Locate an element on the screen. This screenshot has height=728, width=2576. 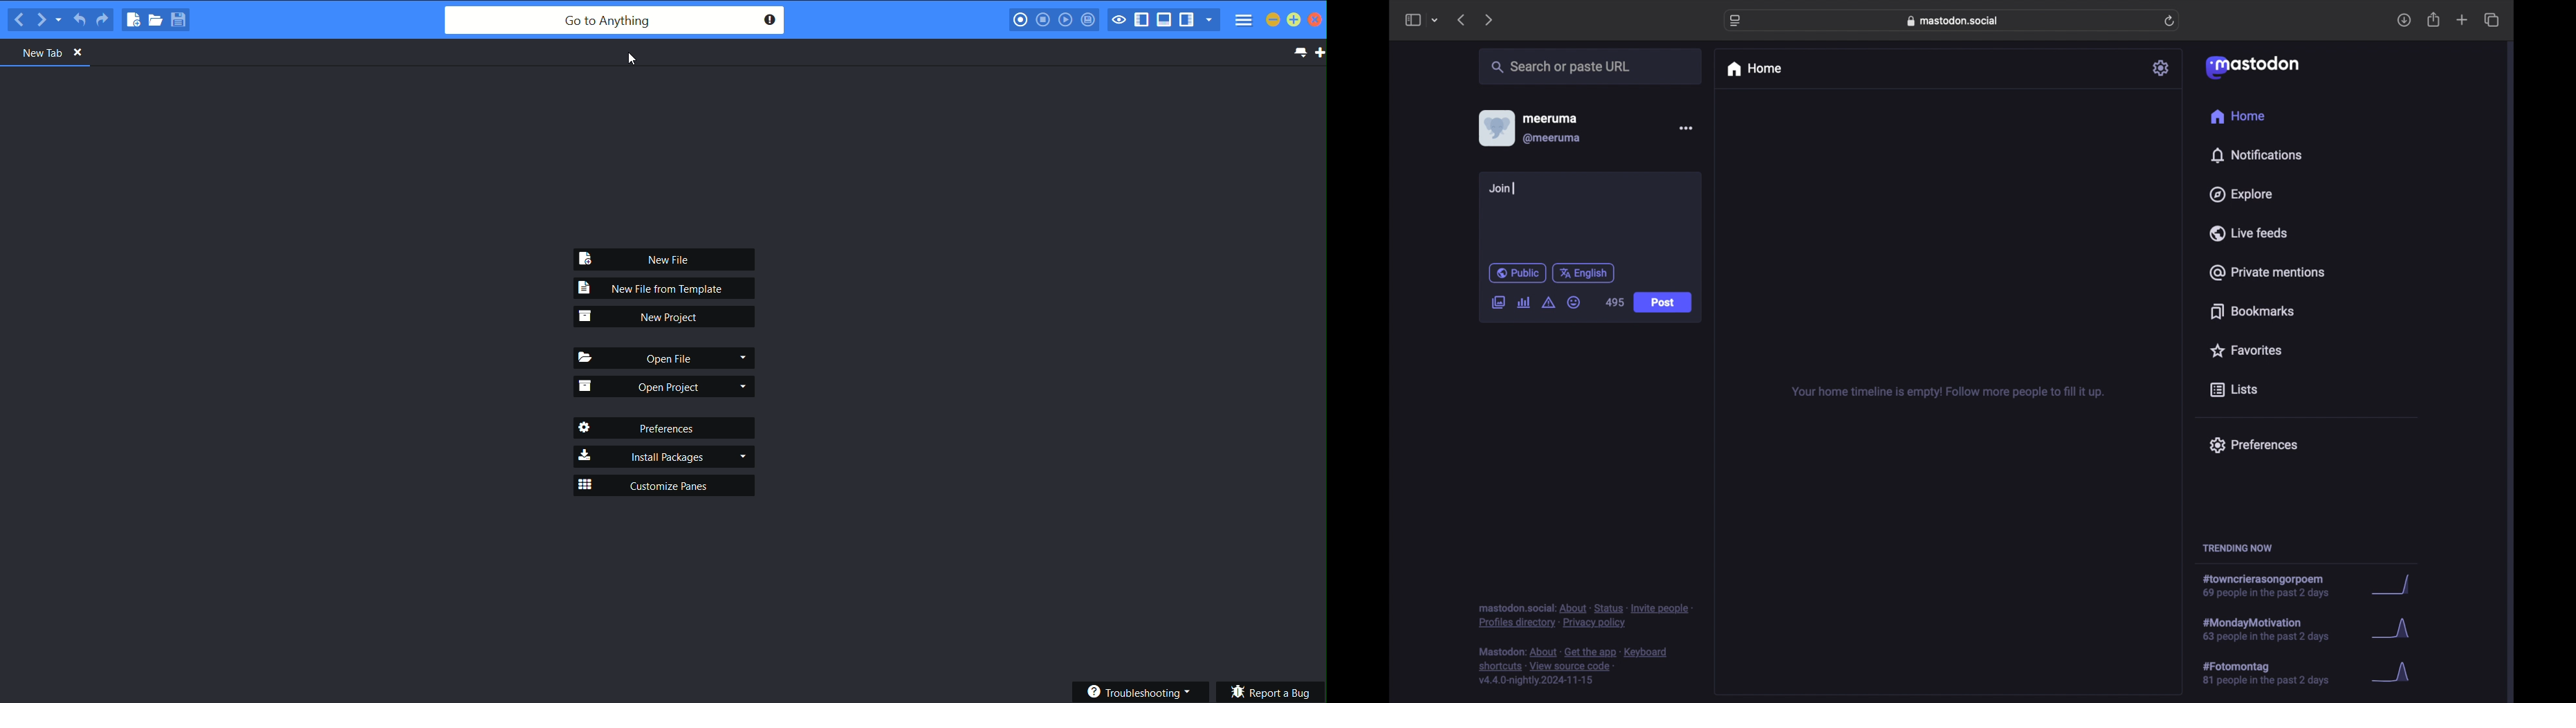
tab group picker is located at coordinates (1435, 21).